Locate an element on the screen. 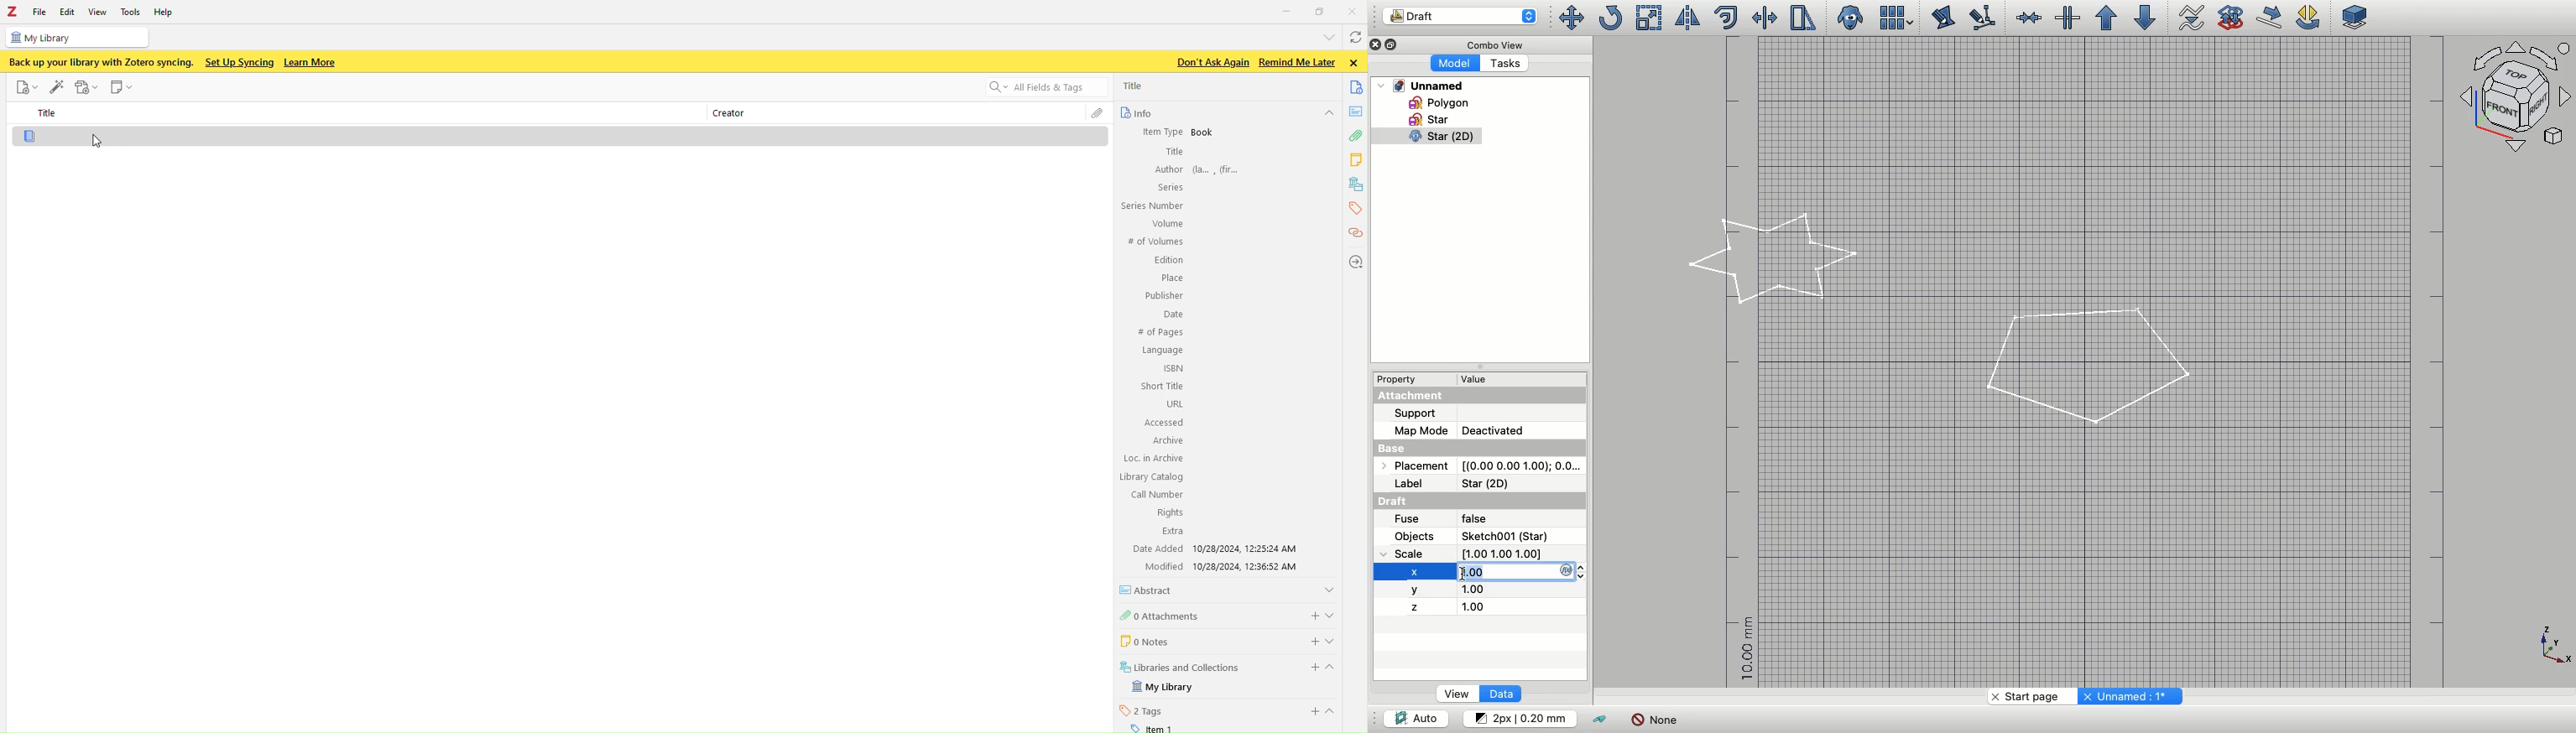 Image resolution: width=2576 pixels, height=756 pixels. attachment is located at coordinates (1355, 138).